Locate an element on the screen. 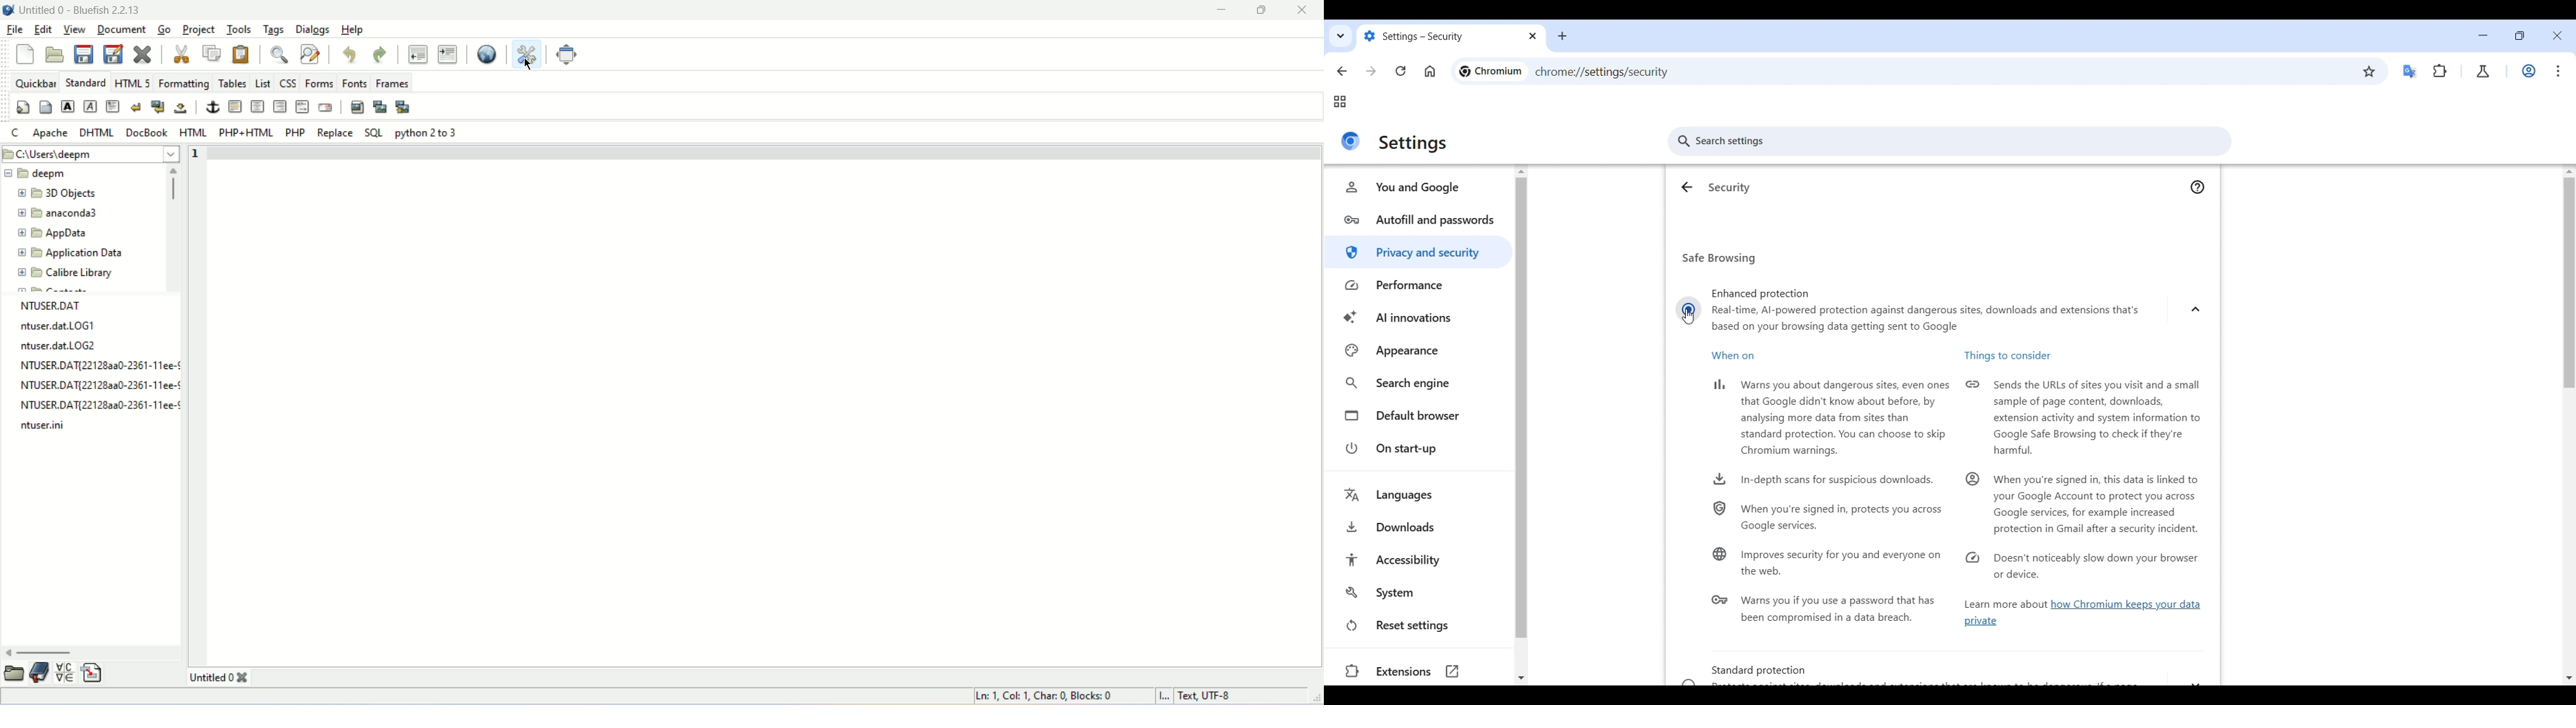  break is located at coordinates (133, 107).